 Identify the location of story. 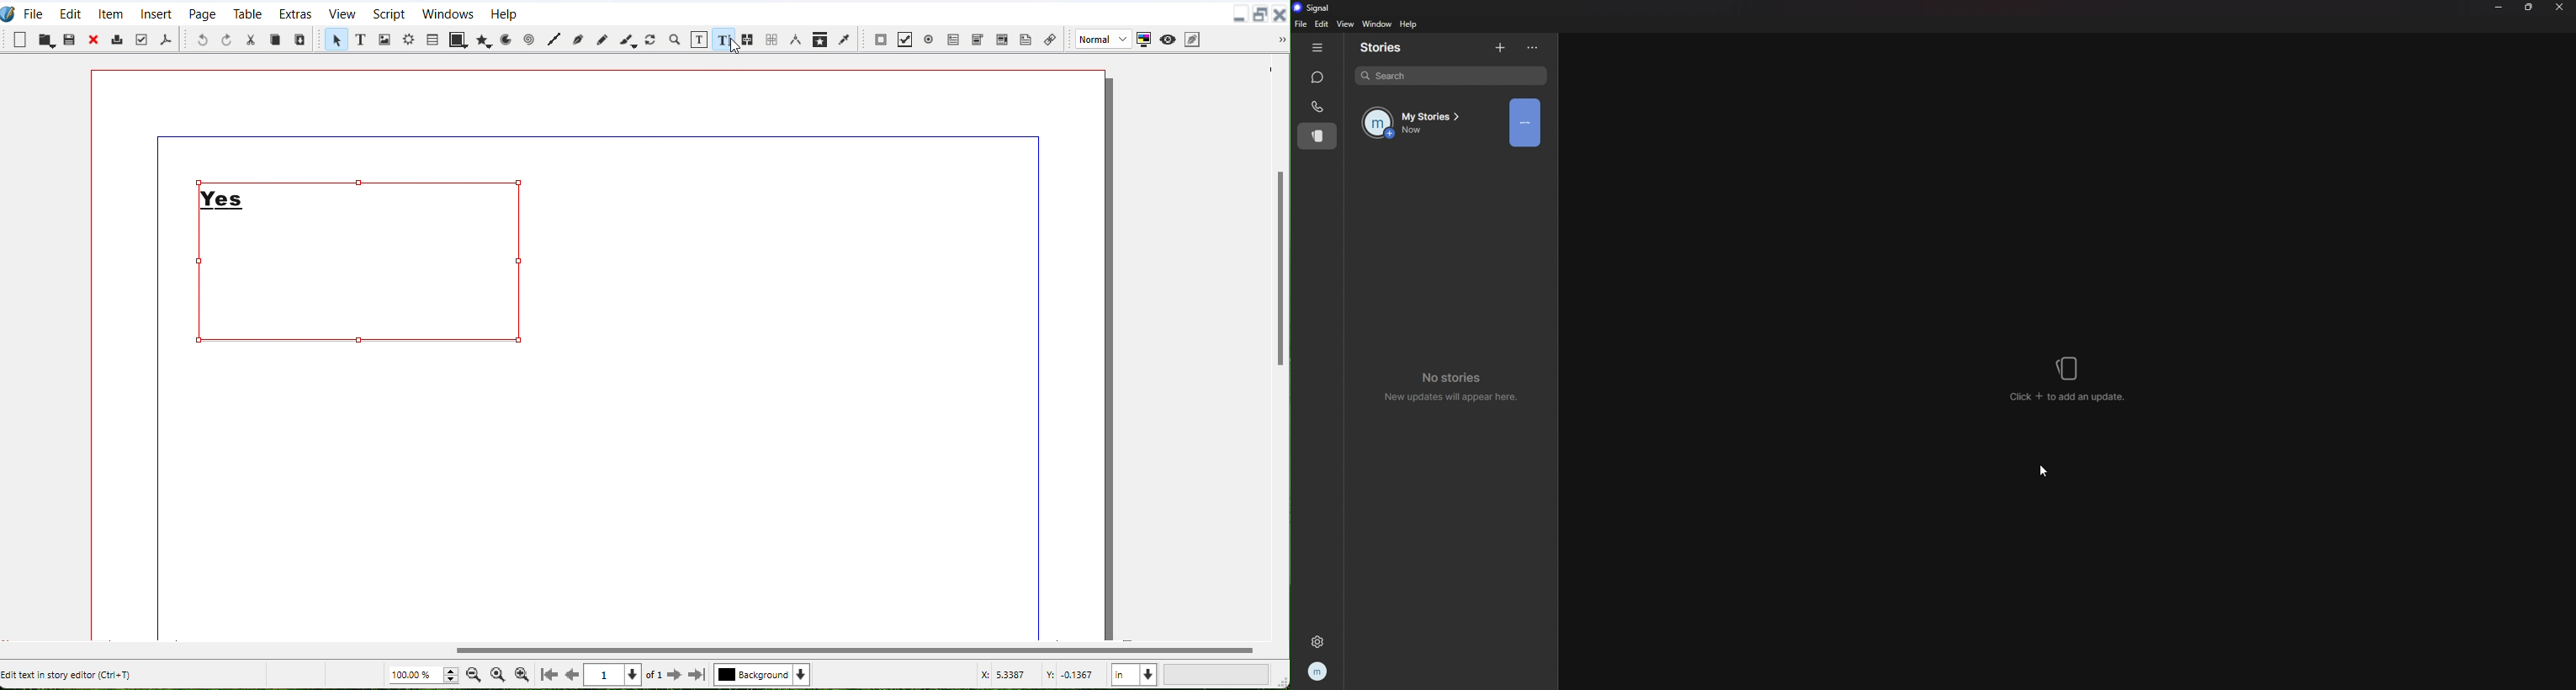
(1526, 123).